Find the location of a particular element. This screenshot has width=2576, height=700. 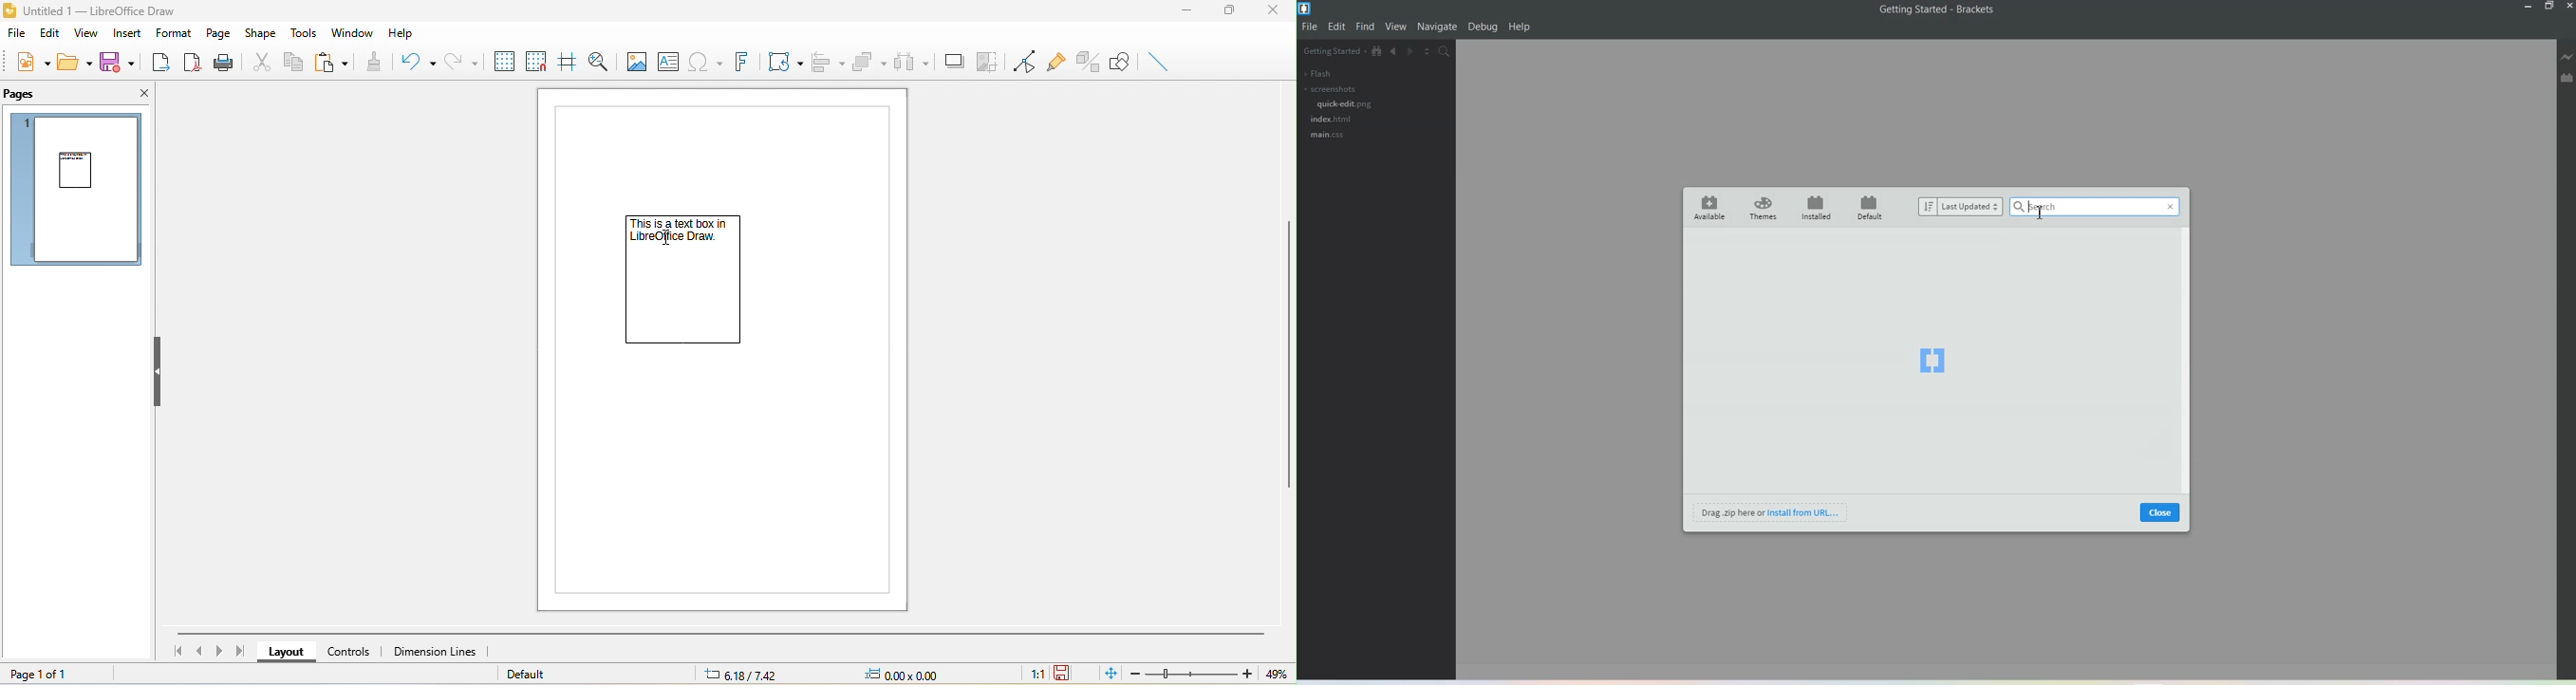

Find In Files is located at coordinates (1449, 52).